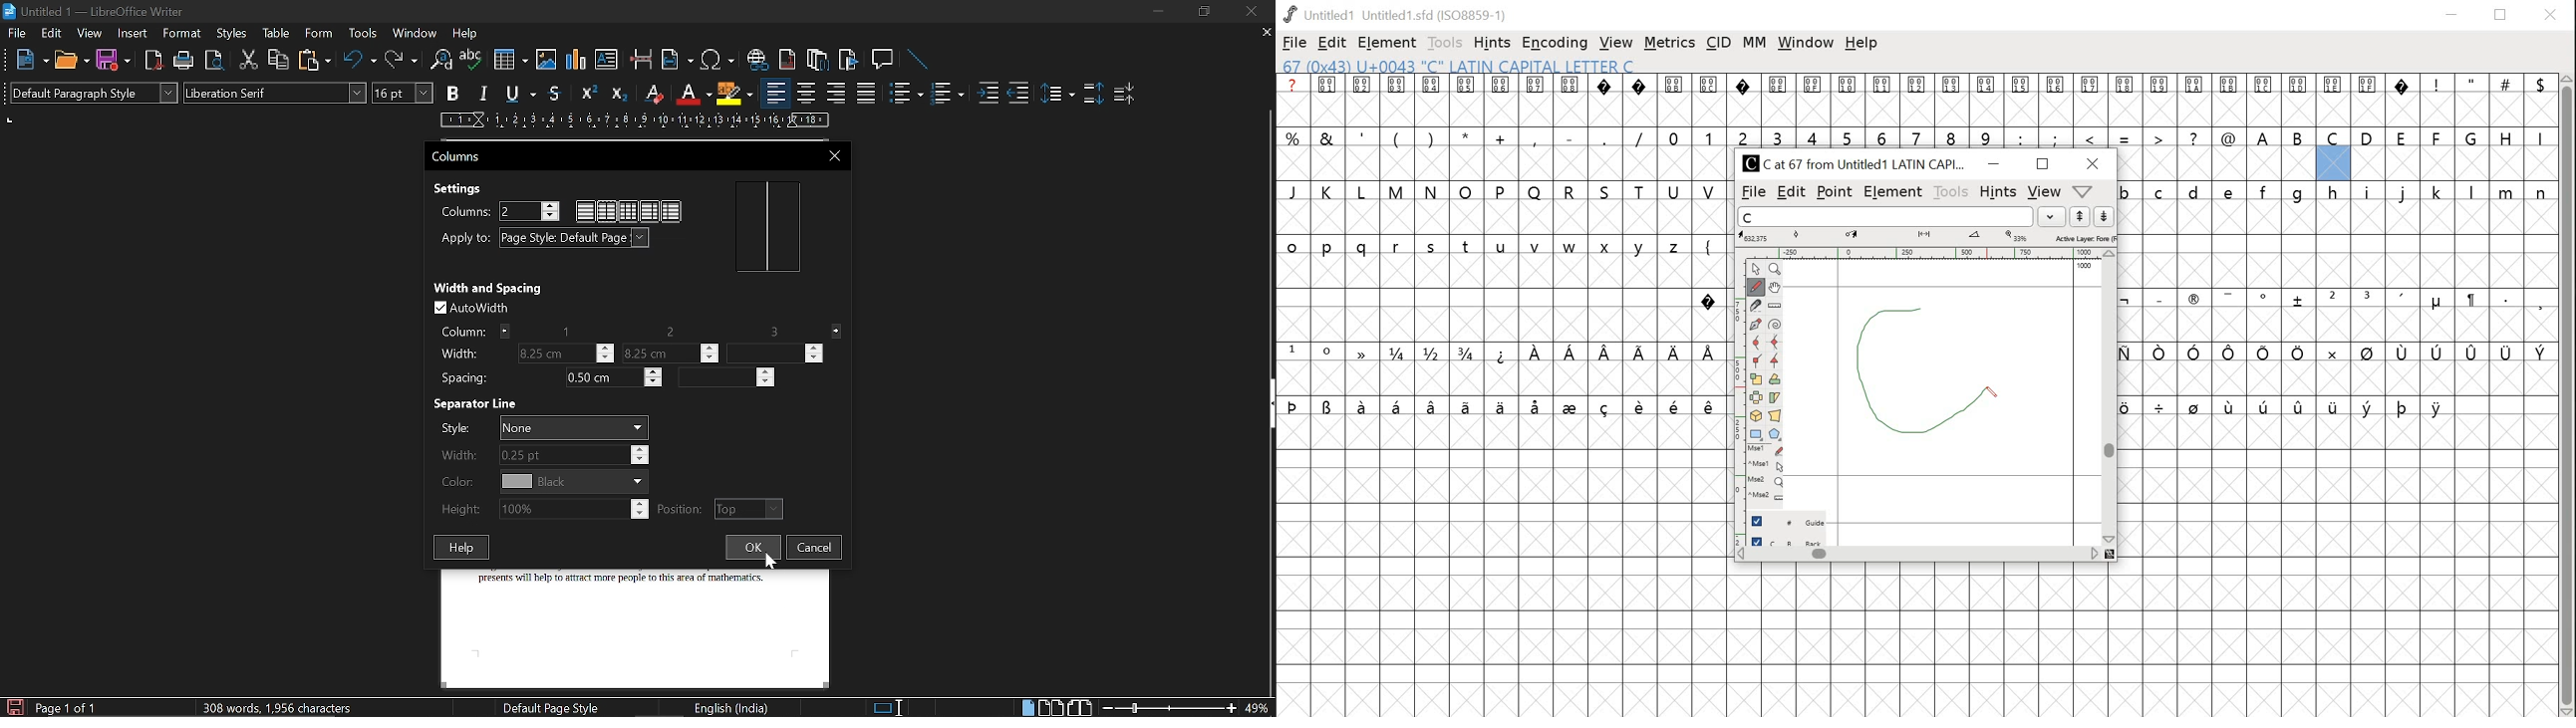 The image size is (2576, 728). What do you see at coordinates (807, 94) in the screenshot?
I see `Center` at bounding box center [807, 94].